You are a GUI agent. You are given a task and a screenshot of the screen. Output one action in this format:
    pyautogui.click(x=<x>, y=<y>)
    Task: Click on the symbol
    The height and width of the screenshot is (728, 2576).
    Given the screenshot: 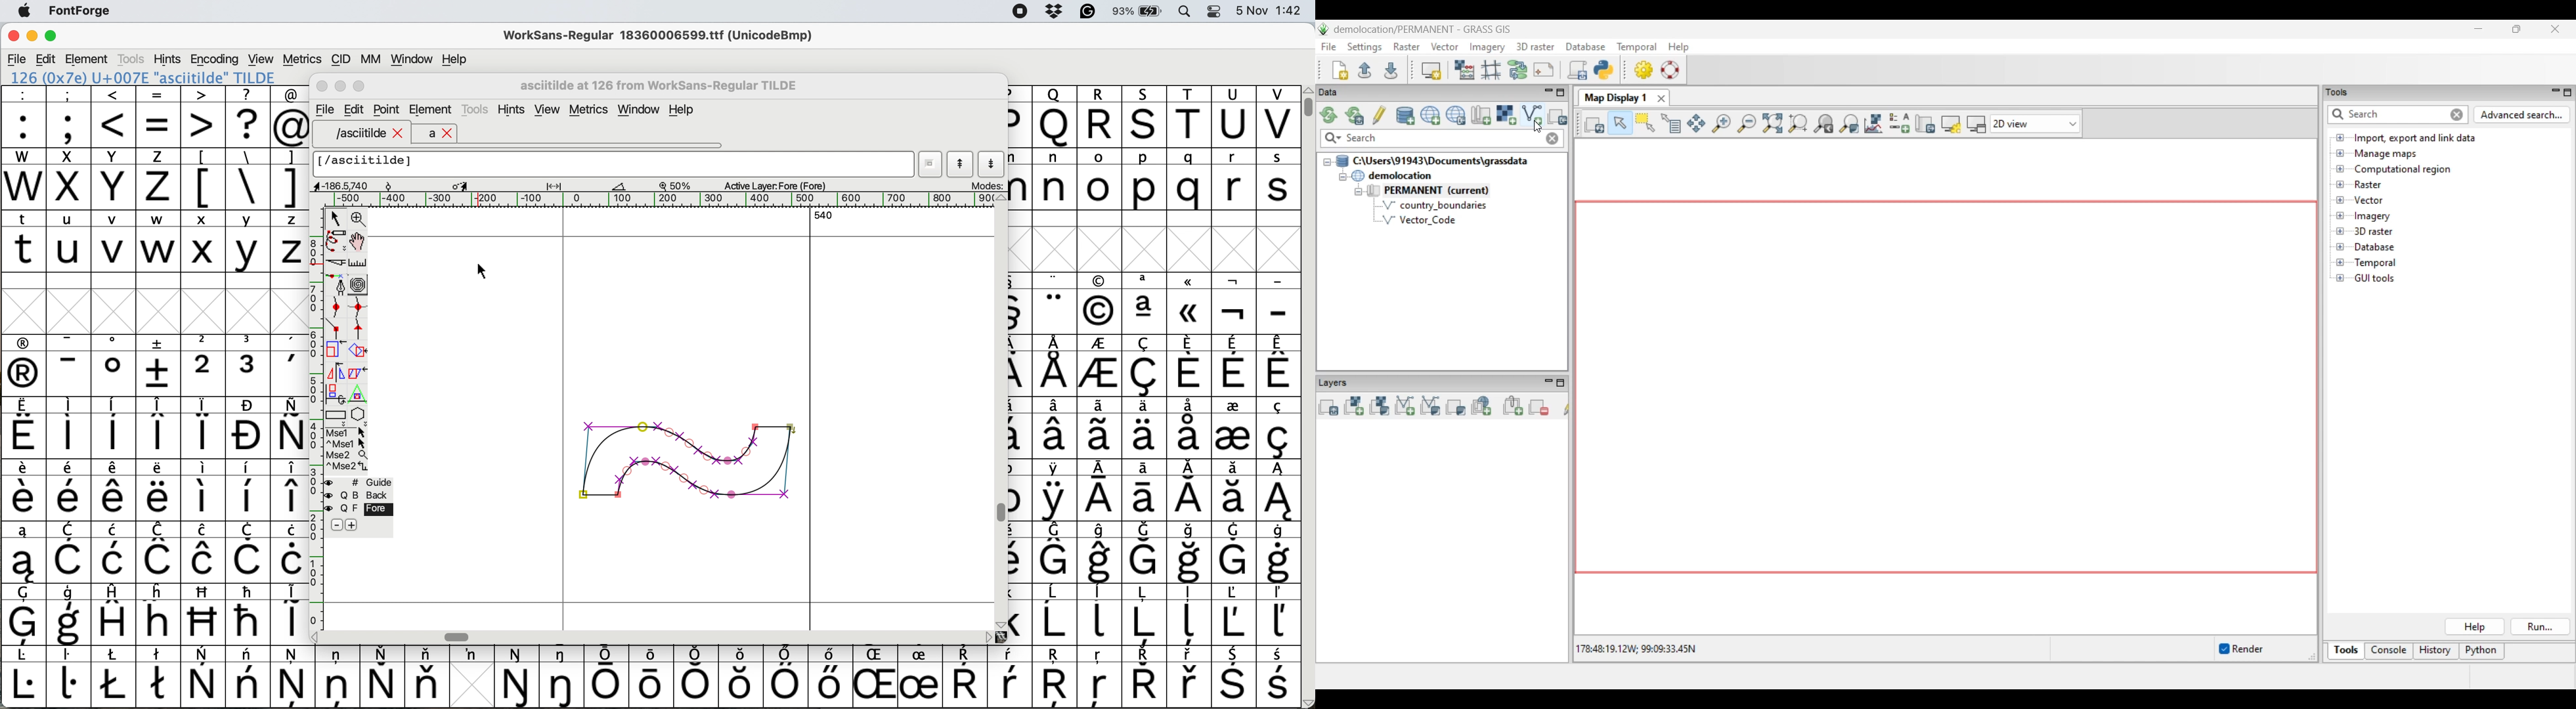 What is the action you would take?
    pyautogui.click(x=291, y=553)
    